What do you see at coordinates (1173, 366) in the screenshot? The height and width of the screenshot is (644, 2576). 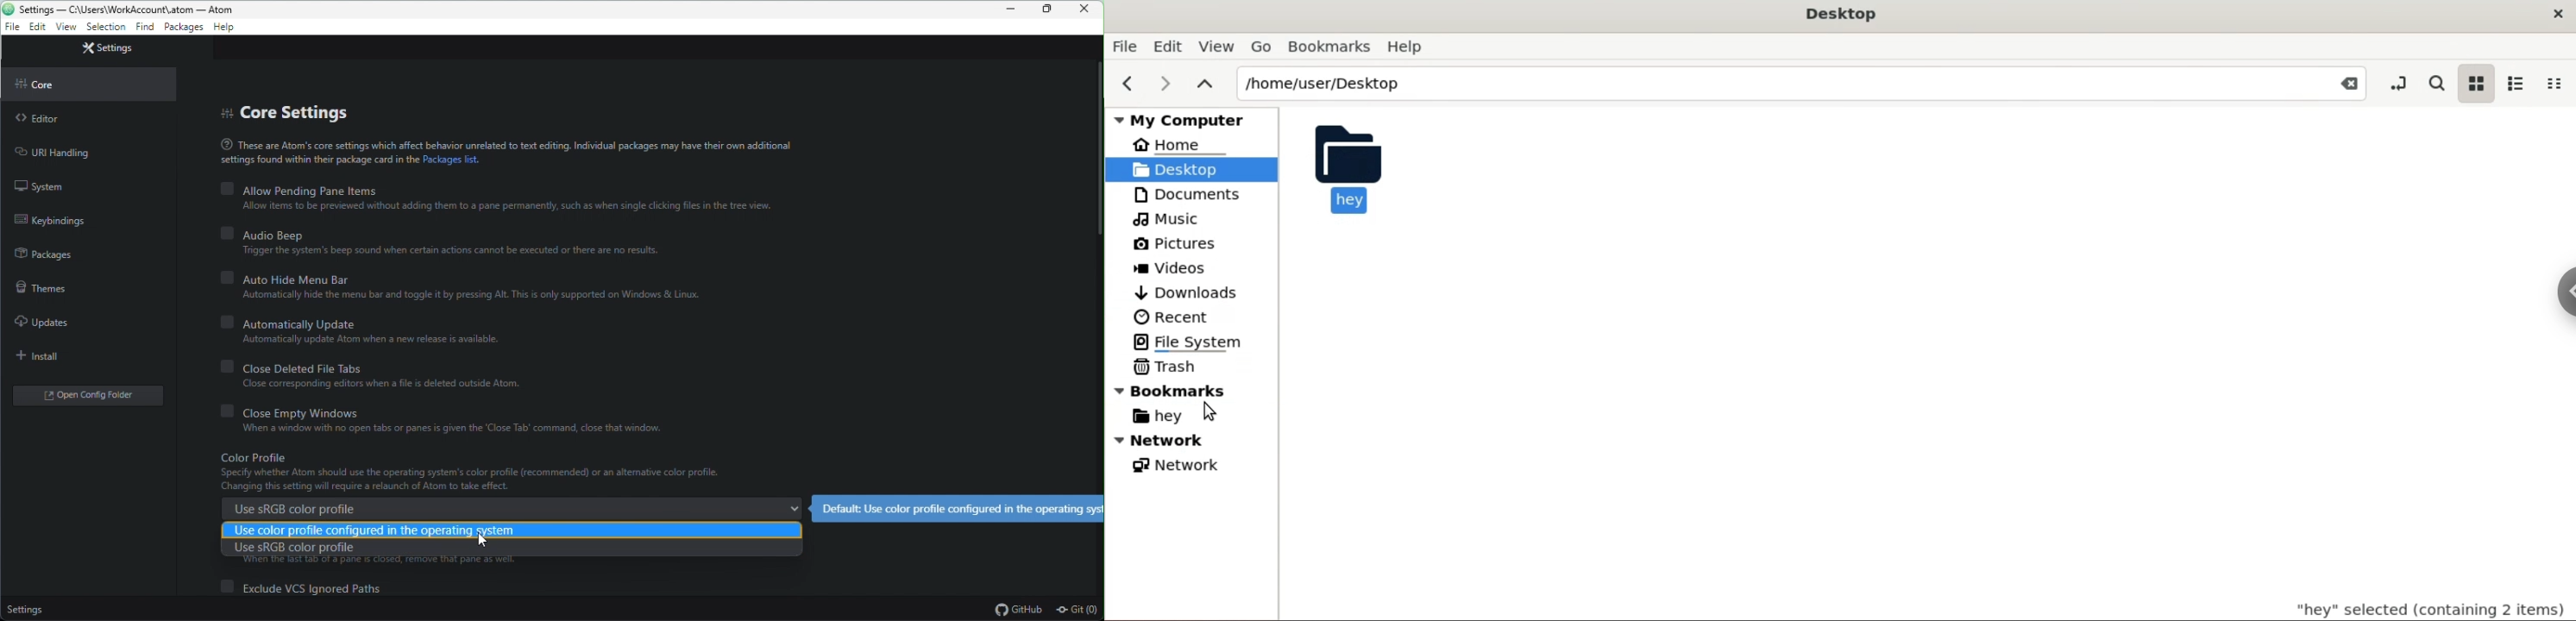 I see `Trash` at bounding box center [1173, 366].